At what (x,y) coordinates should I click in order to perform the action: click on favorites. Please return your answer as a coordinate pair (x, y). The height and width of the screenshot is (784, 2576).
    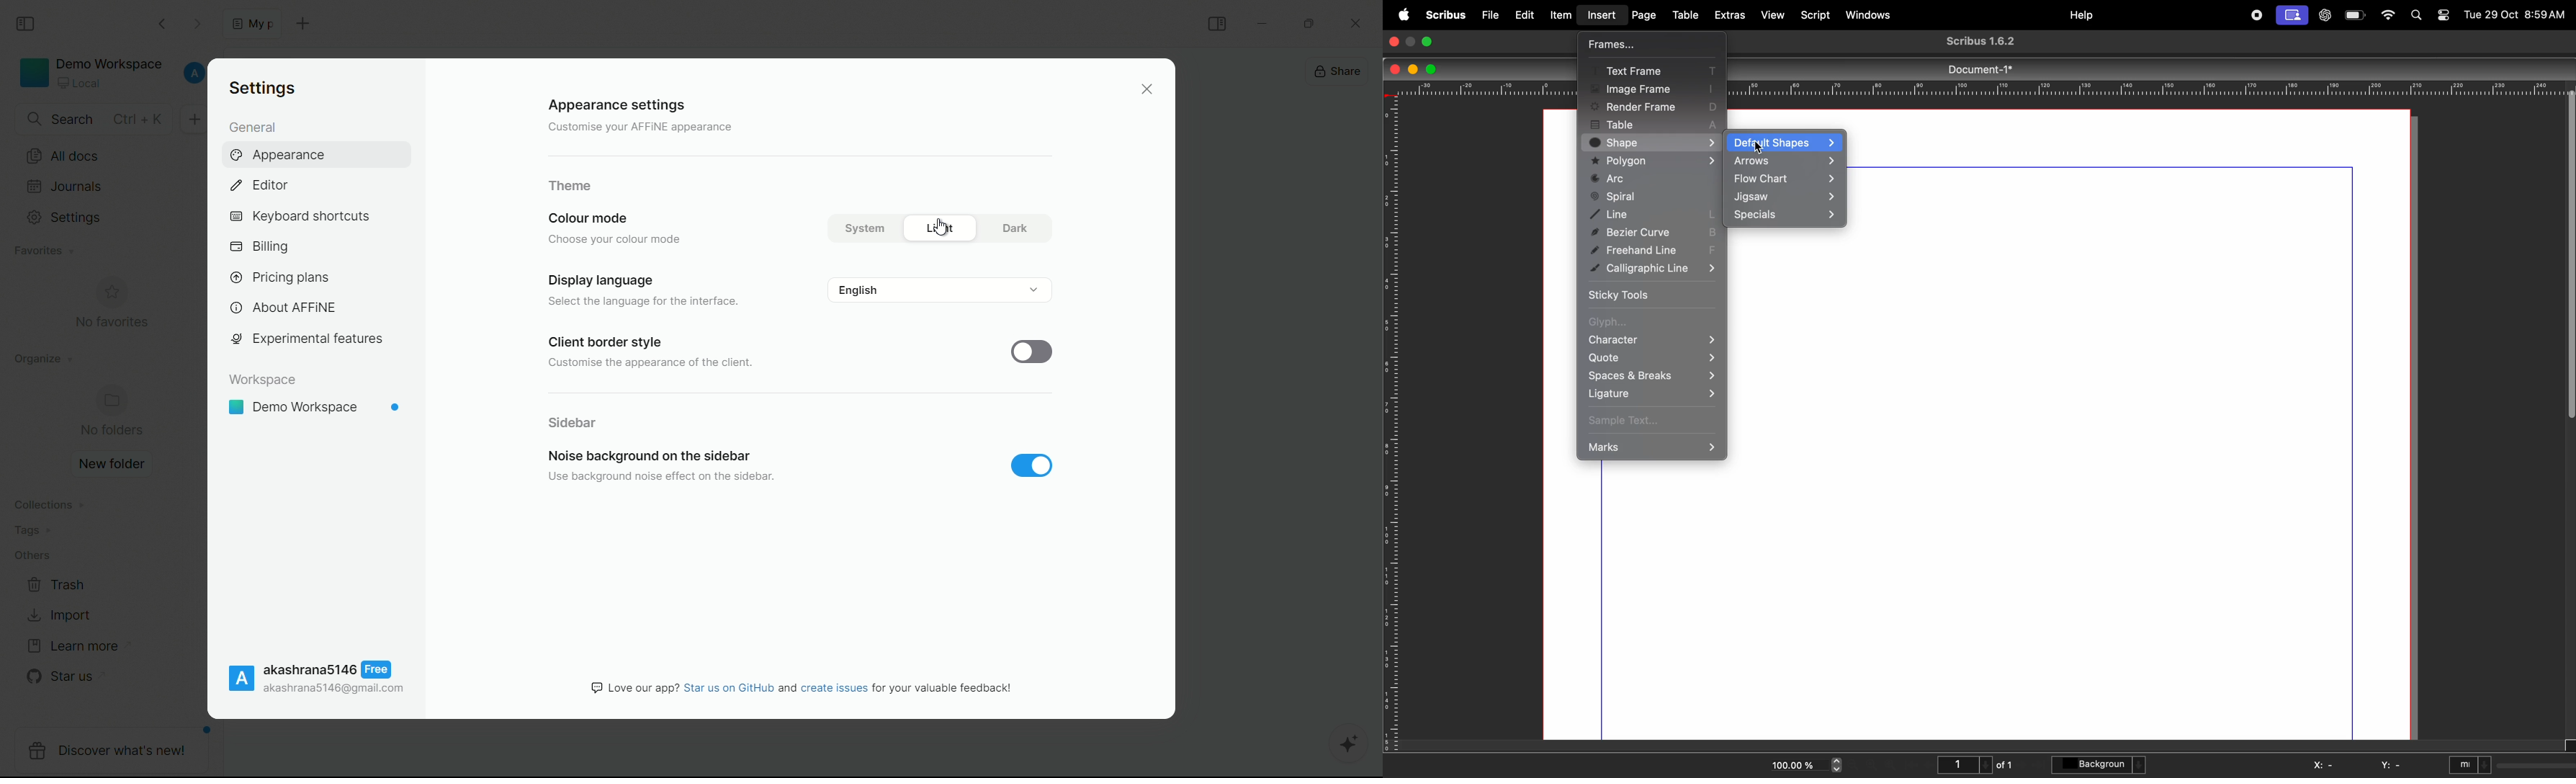
    Looking at the image, I should click on (41, 251).